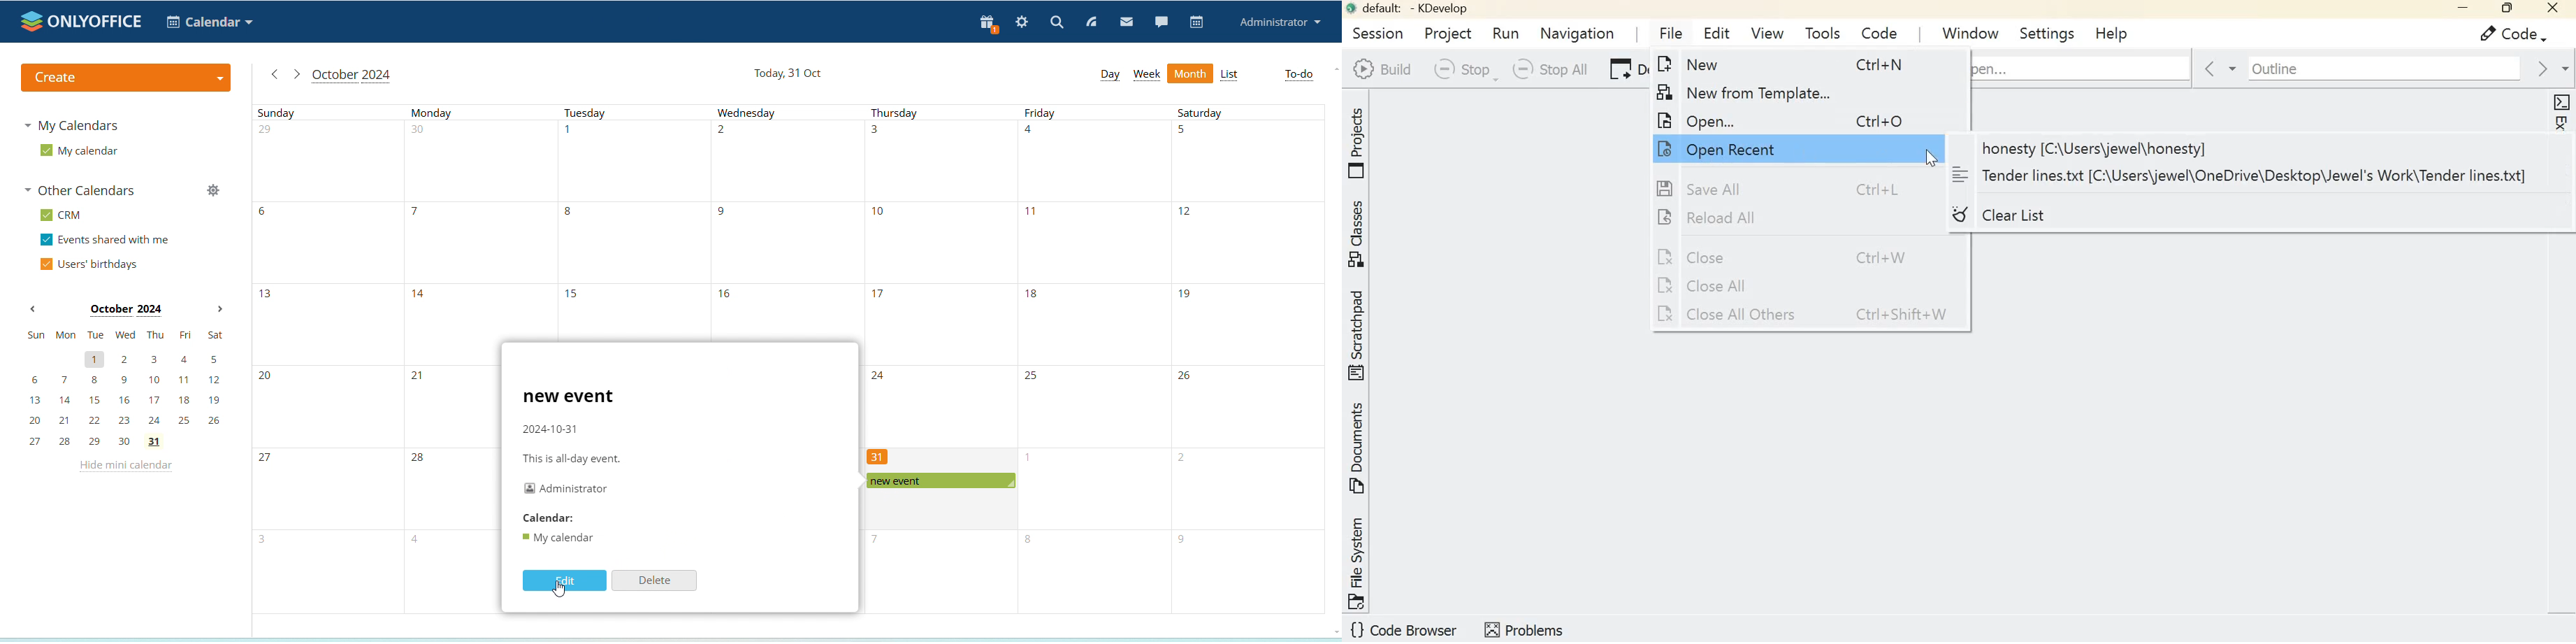 This screenshot has height=644, width=2576. What do you see at coordinates (562, 538) in the screenshot?
I see `event from calendar` at bounding box center [562, 538].